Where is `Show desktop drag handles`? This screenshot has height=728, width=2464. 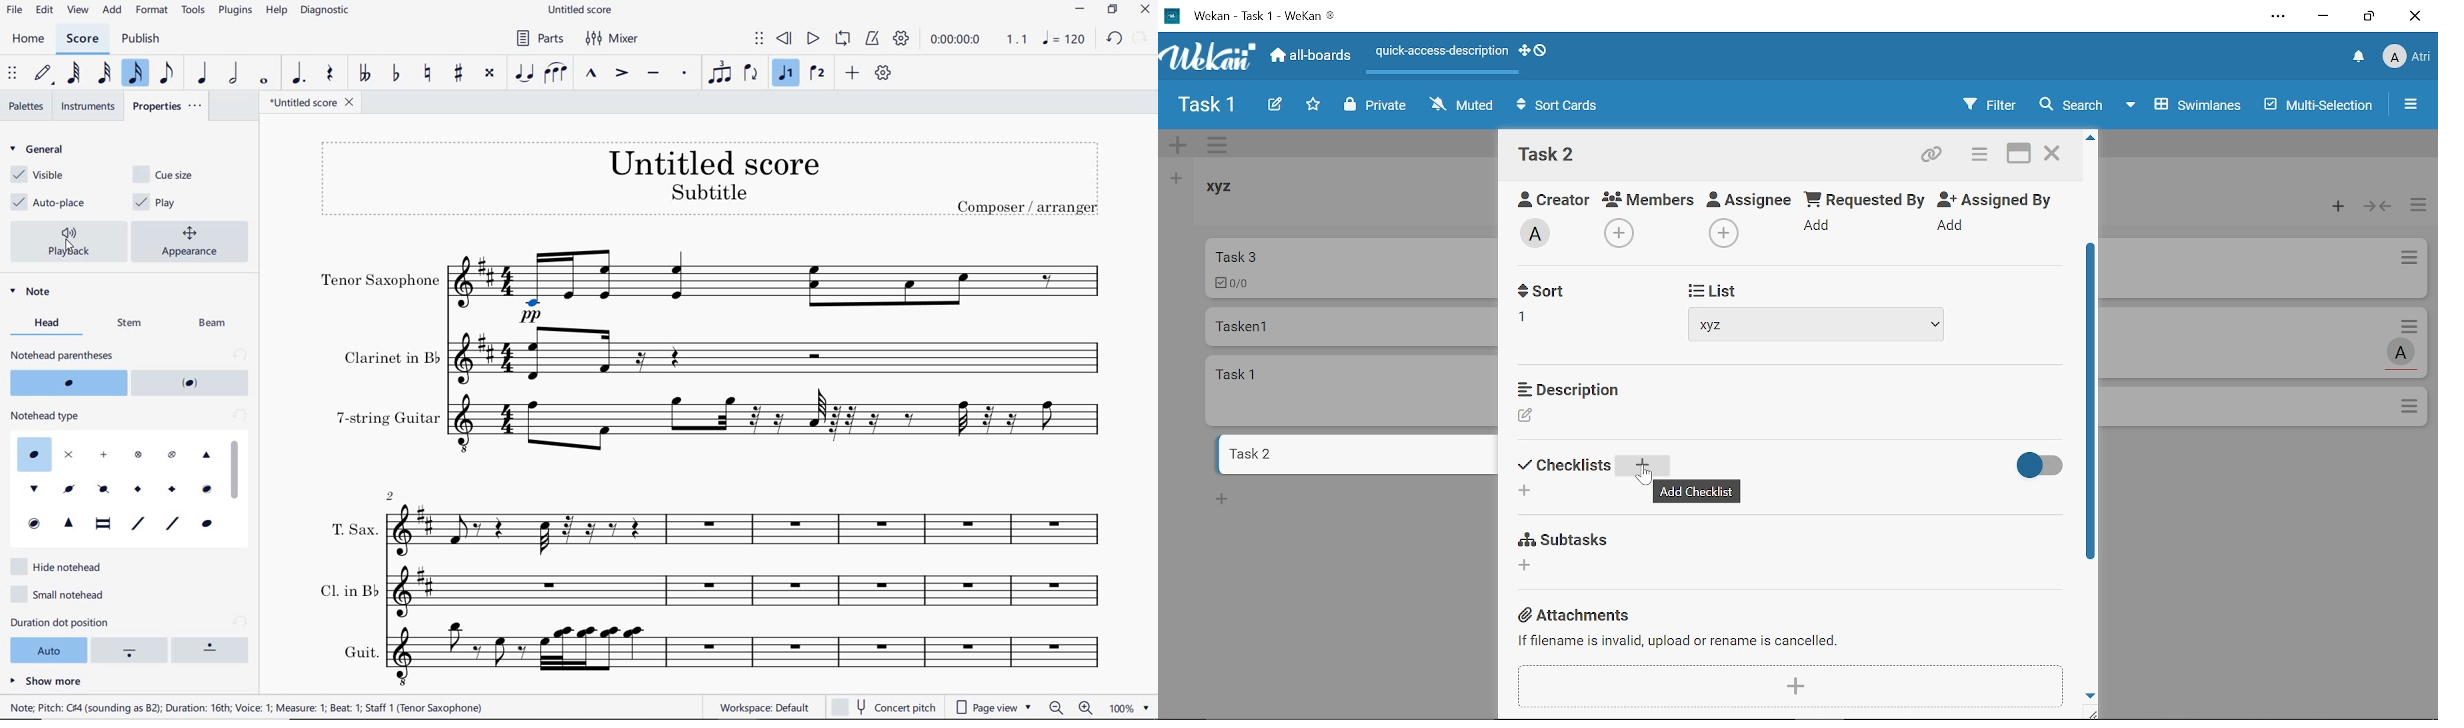 Show desktop drag handles is located at coordinates (1523, 51).